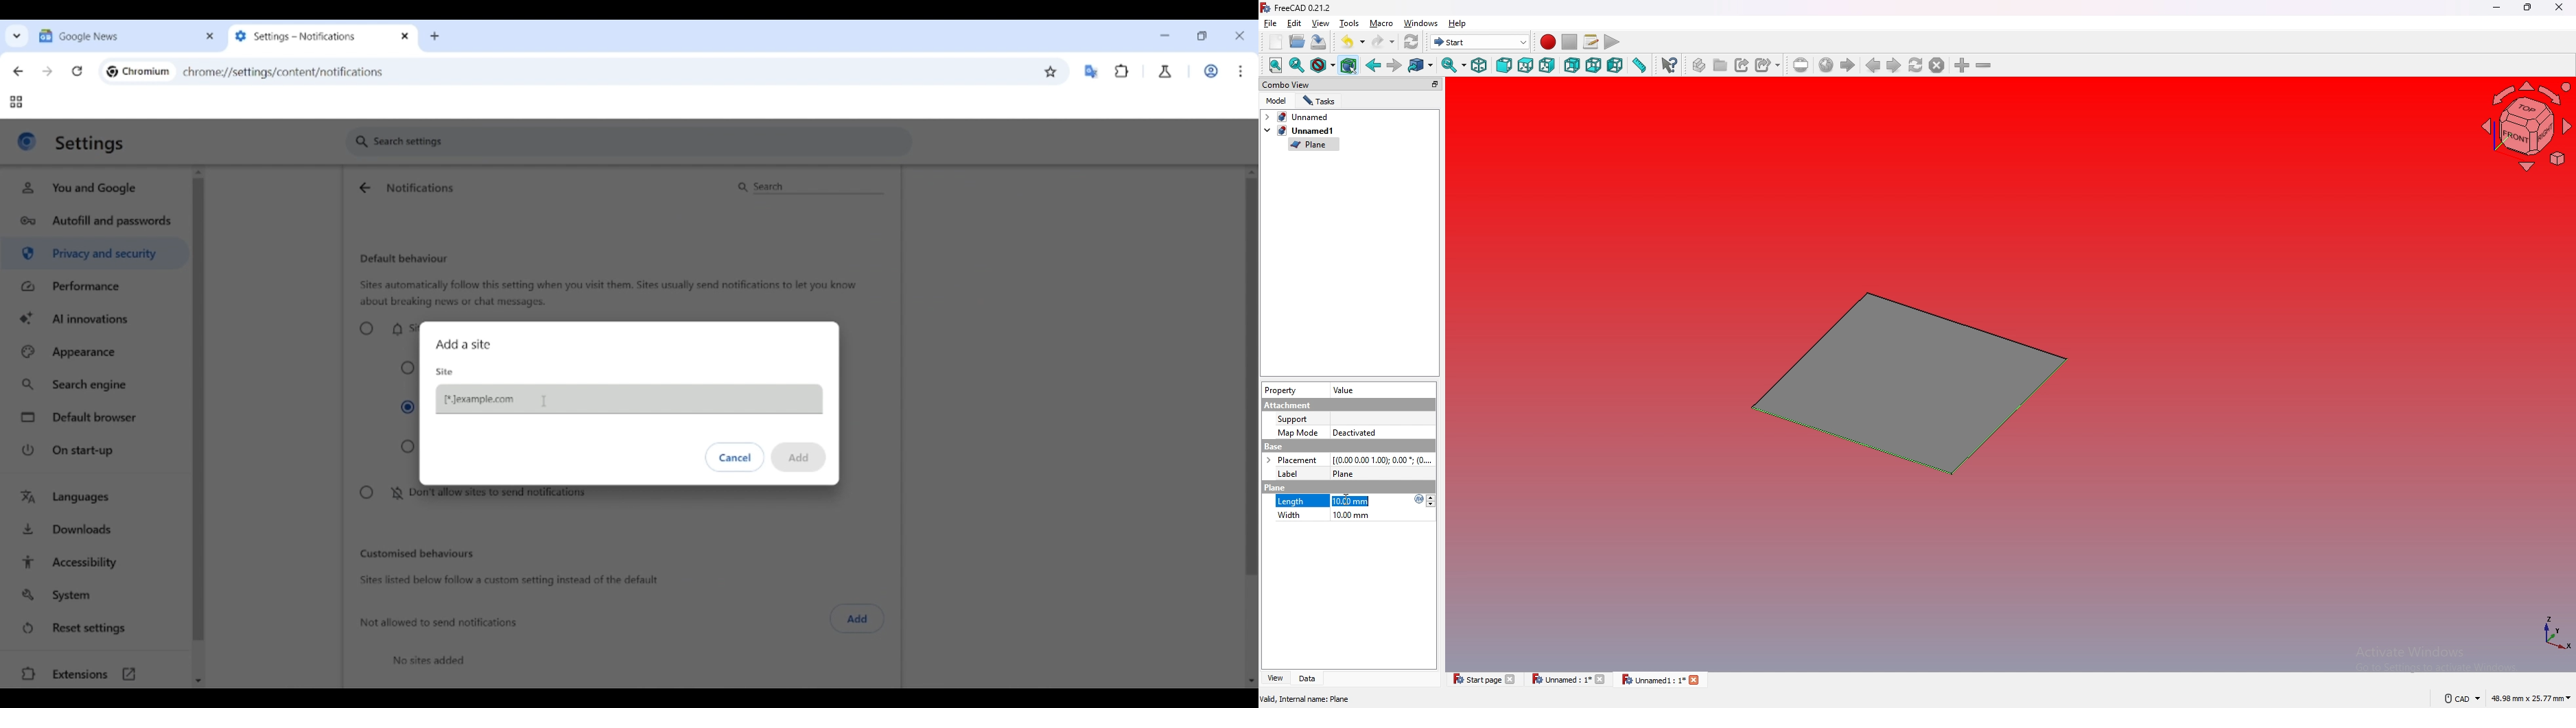  What do you see at coordinates (1321, 23) in the screenshot?
I see `view` at bounding box center [1321, 23].